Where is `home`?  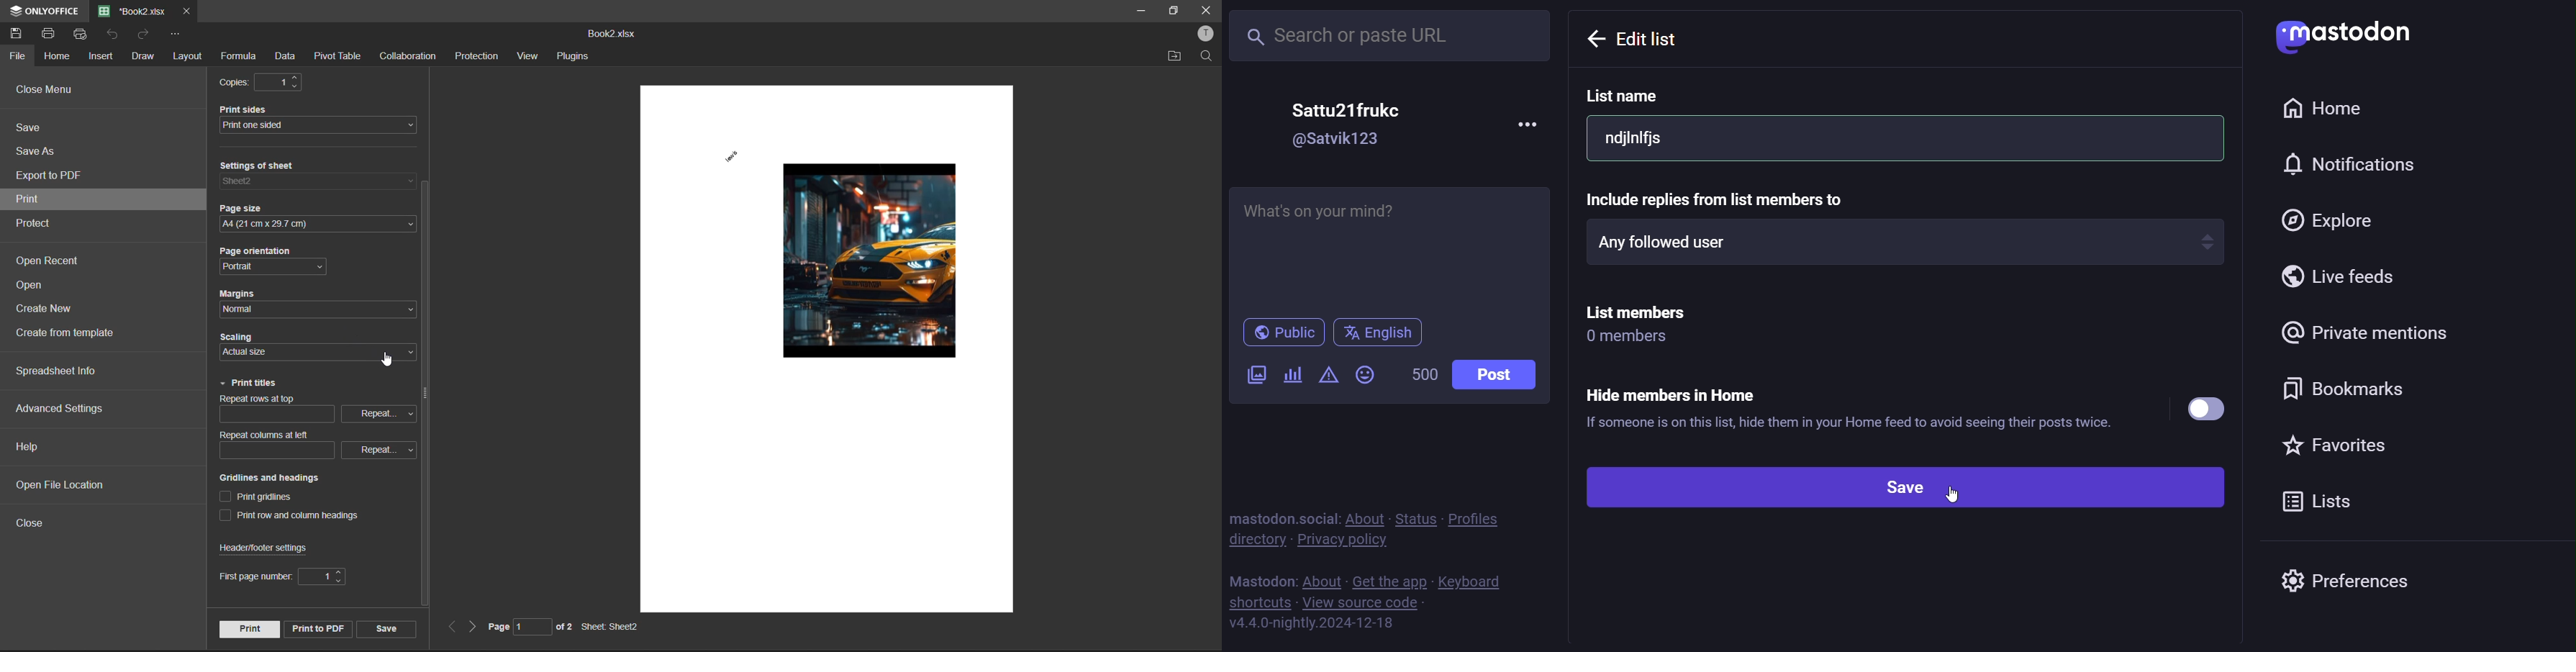
home is located at coordinates (57, 58).